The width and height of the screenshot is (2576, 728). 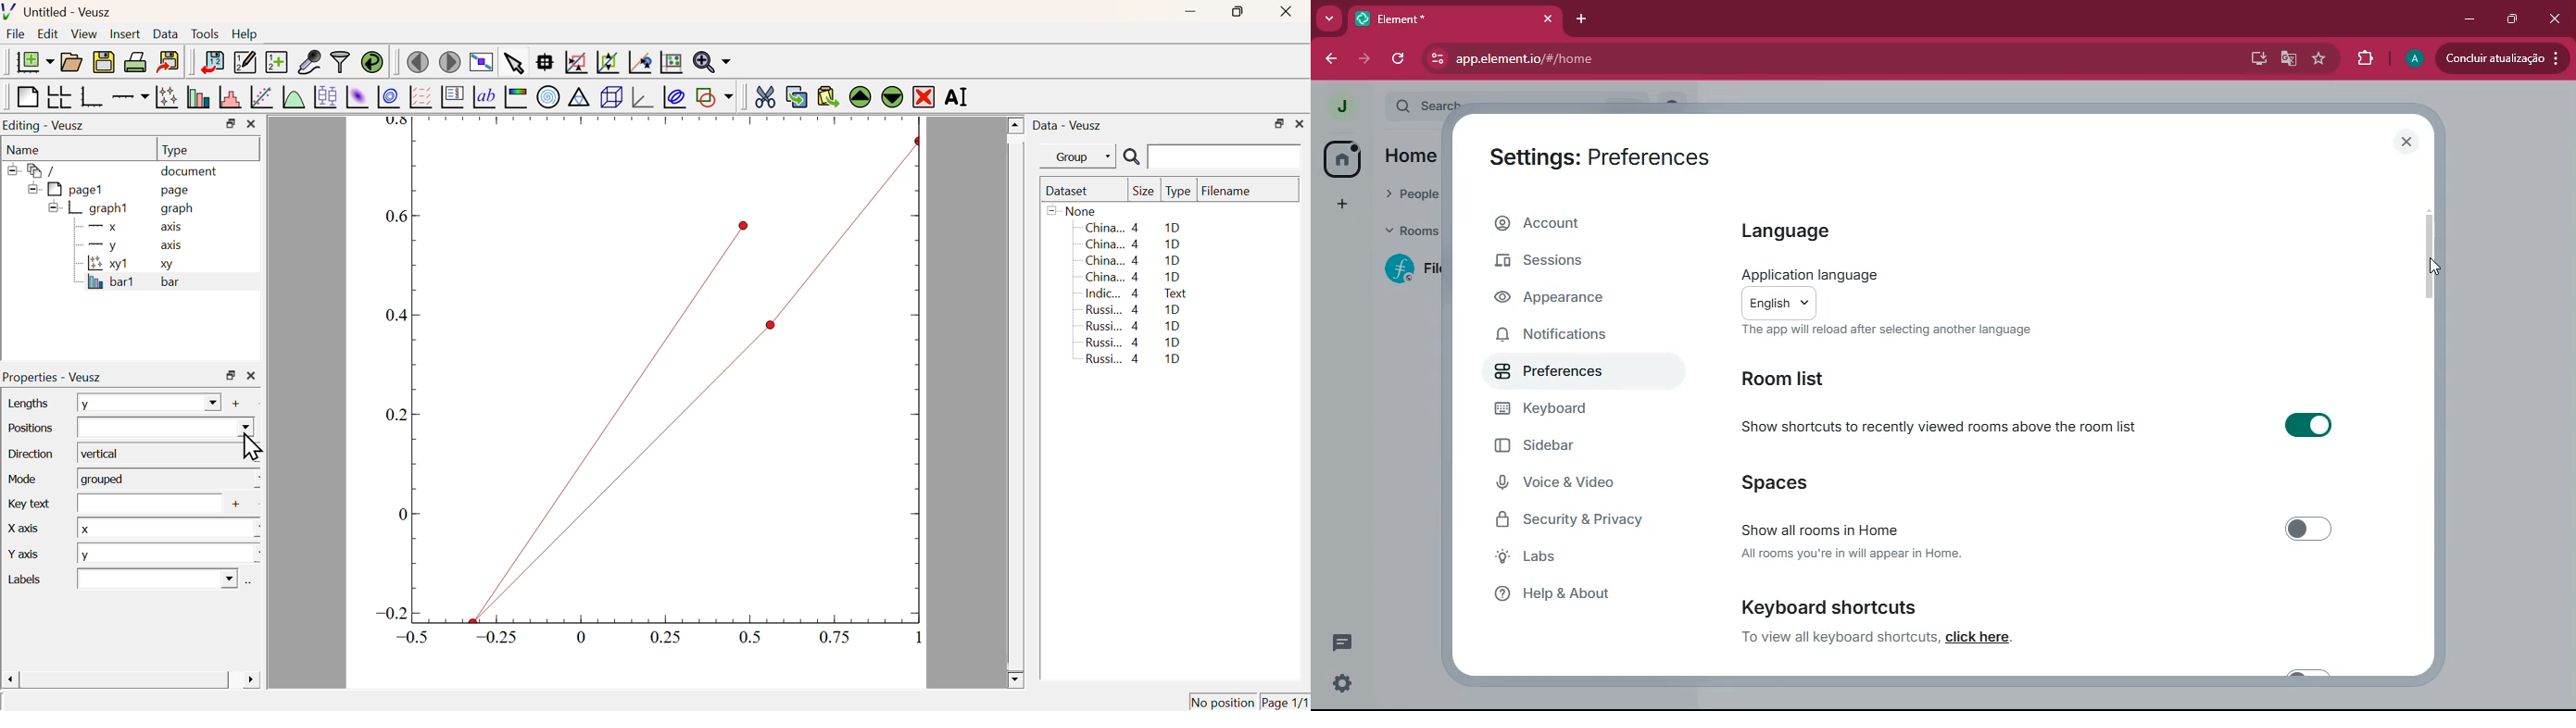 What do you see at coordinates (1326, 58) in the screenshot?
I see `back` at bounding box center [1326, 58].